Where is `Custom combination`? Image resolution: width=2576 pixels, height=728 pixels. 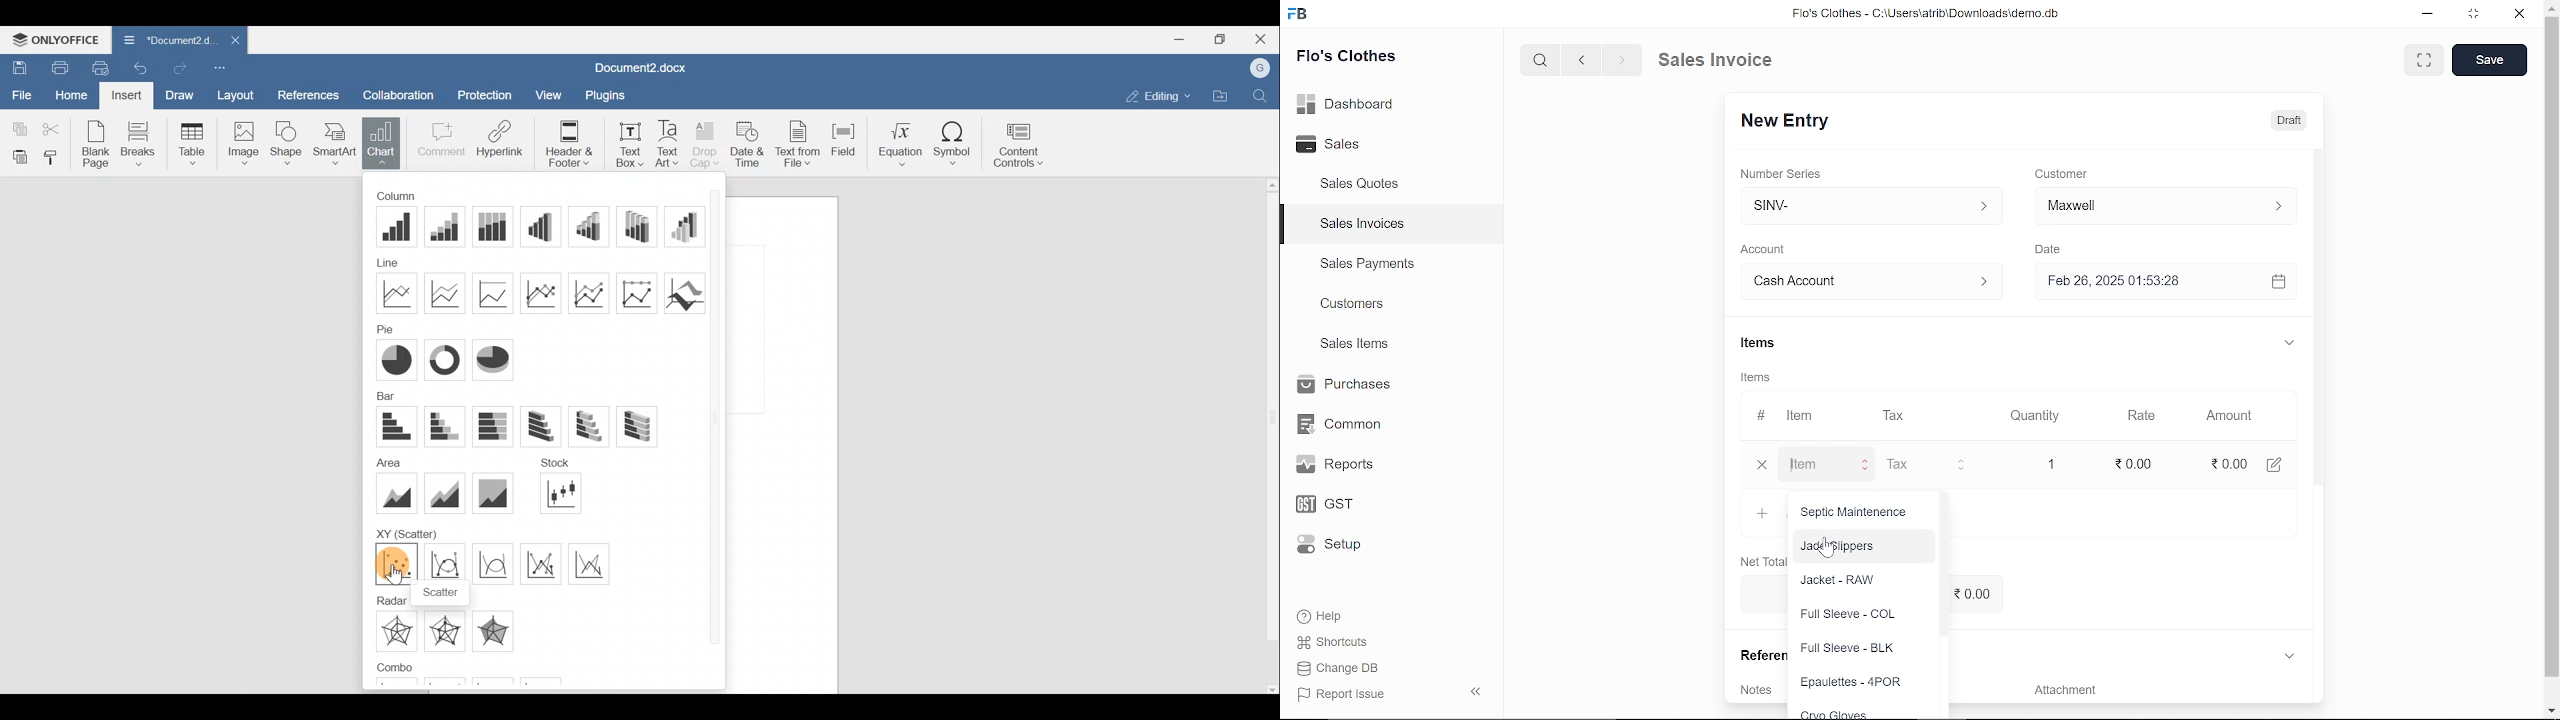 Custom combination is located at coordinates (557, 683).